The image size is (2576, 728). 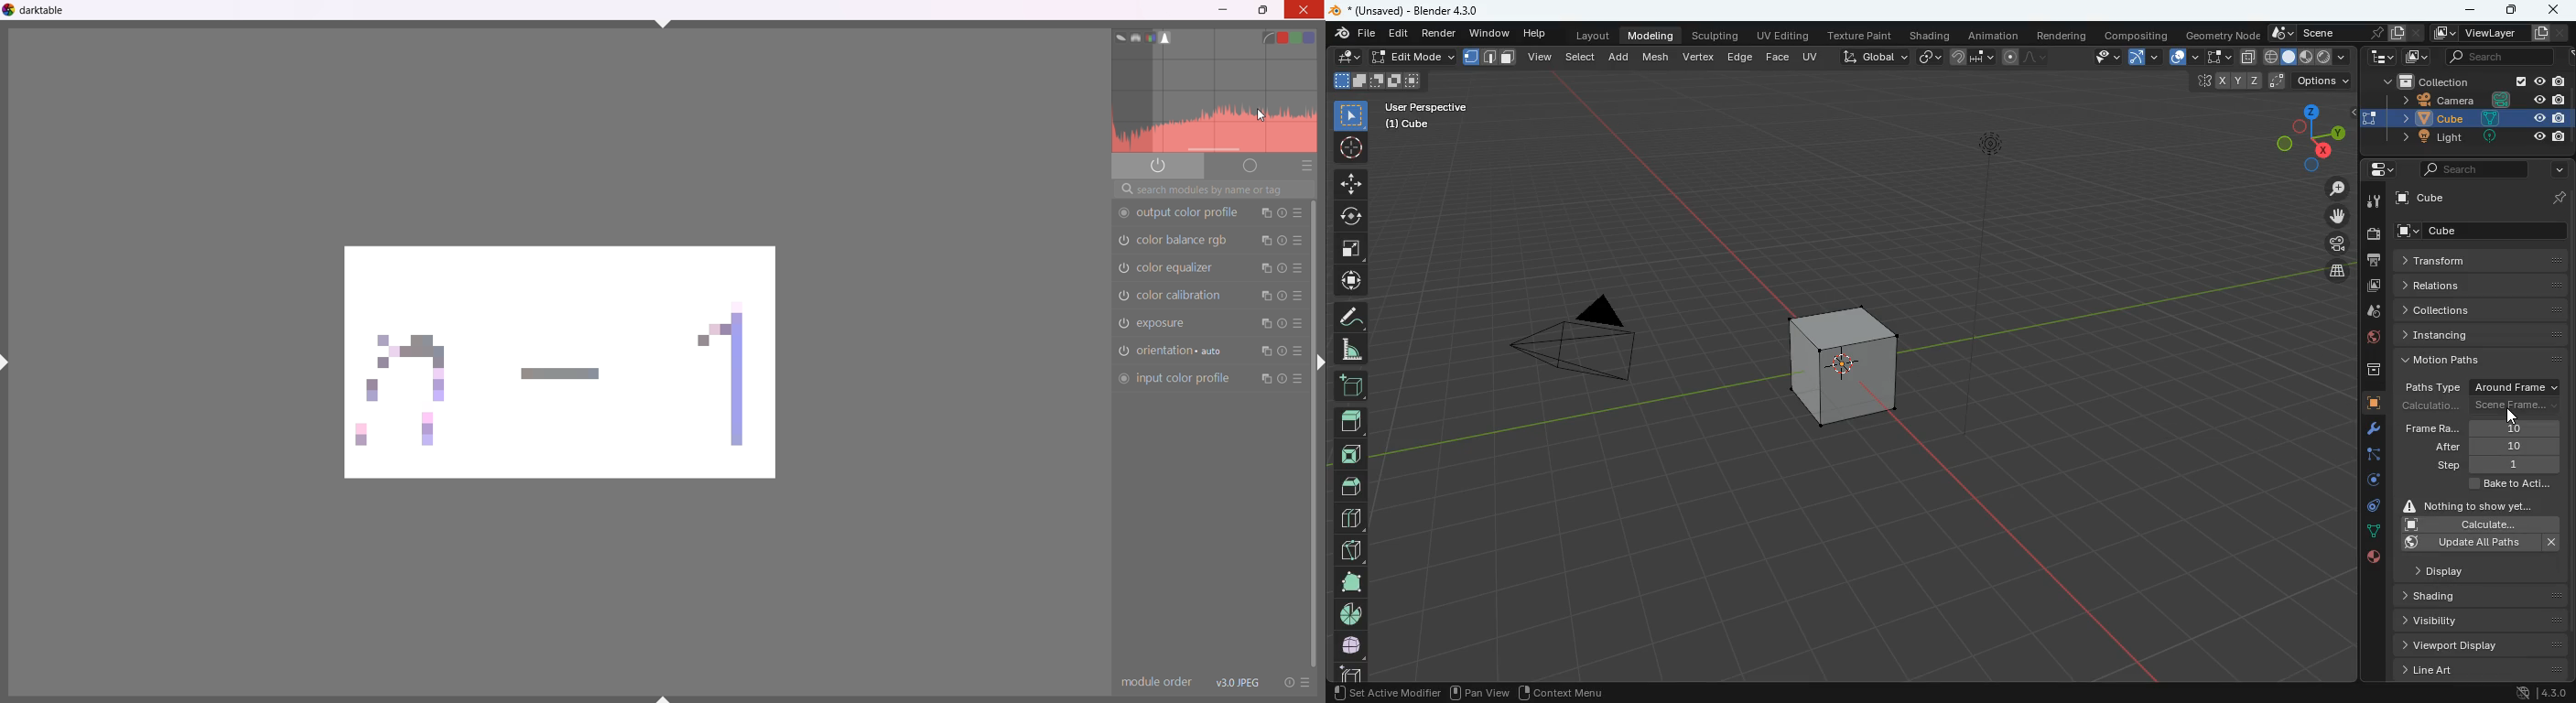 What do you see at coordinates (2477, 525) in the screenshot?
I see `calculate` at bounding box center [2477, 525].